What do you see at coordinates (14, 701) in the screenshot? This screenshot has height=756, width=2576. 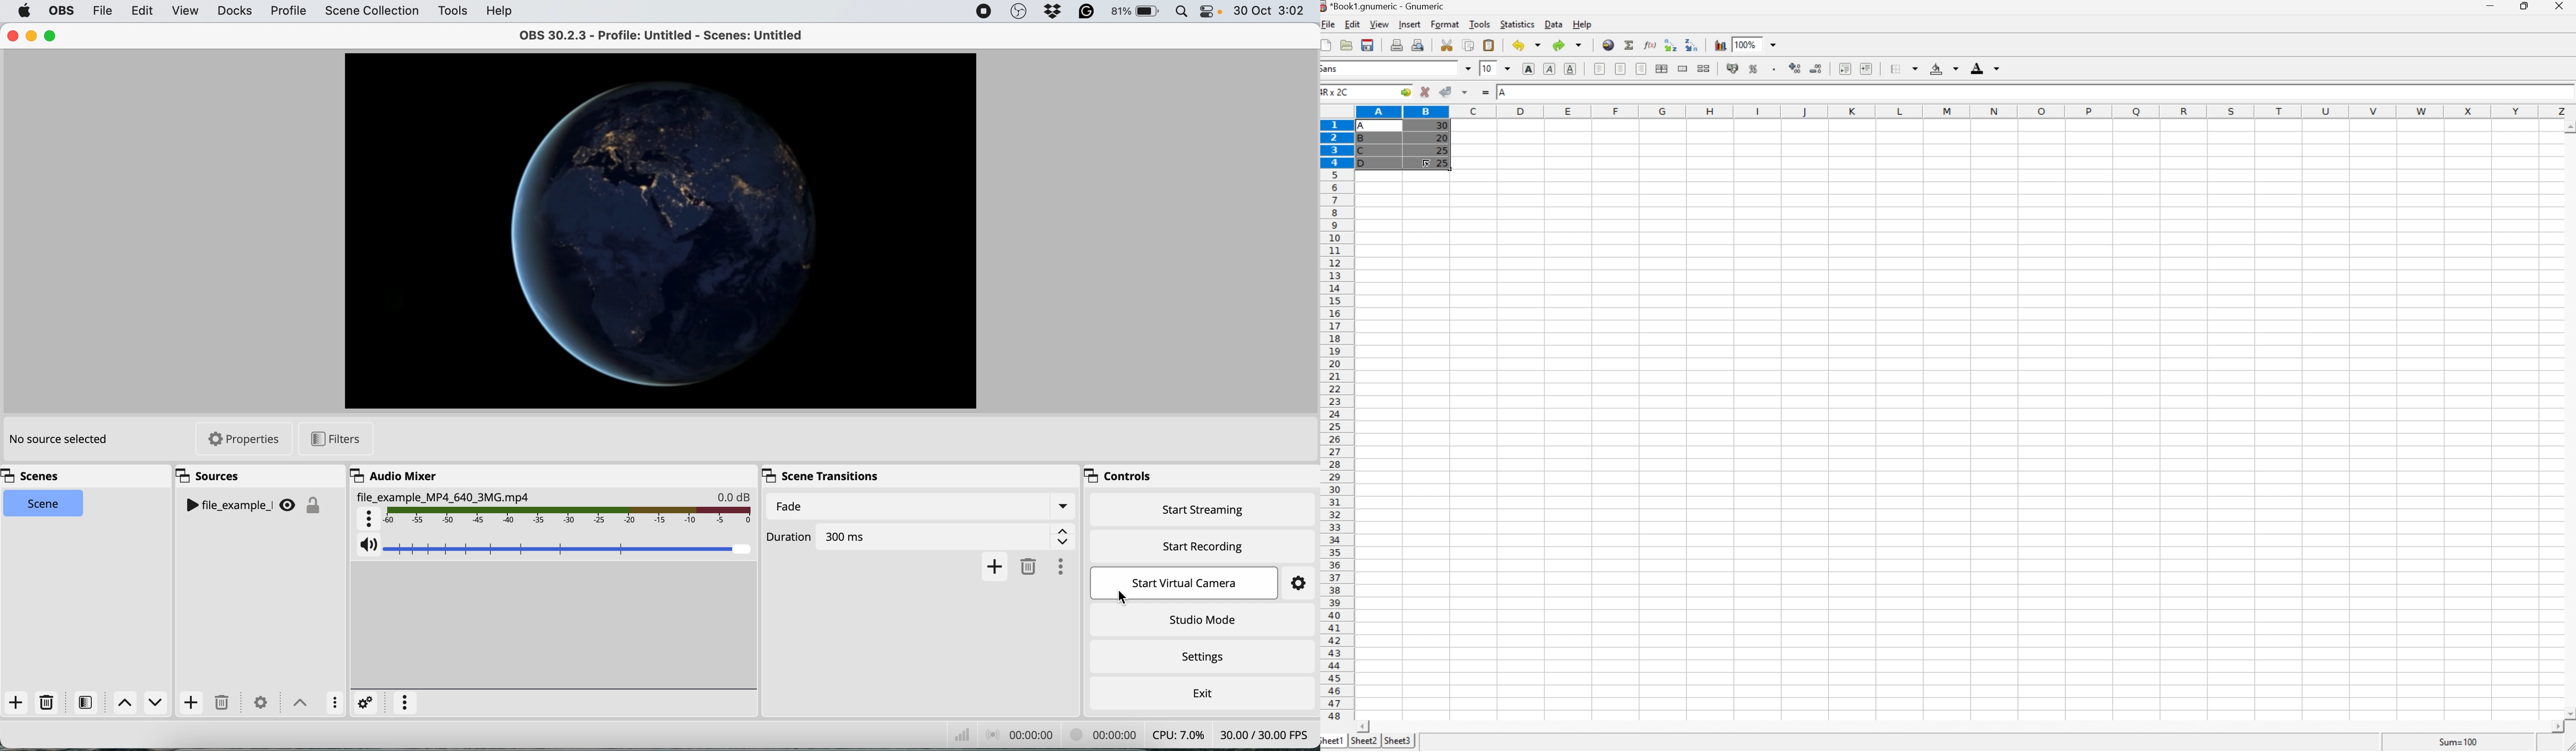 I see `add scene` at bounding box center [14, 701].